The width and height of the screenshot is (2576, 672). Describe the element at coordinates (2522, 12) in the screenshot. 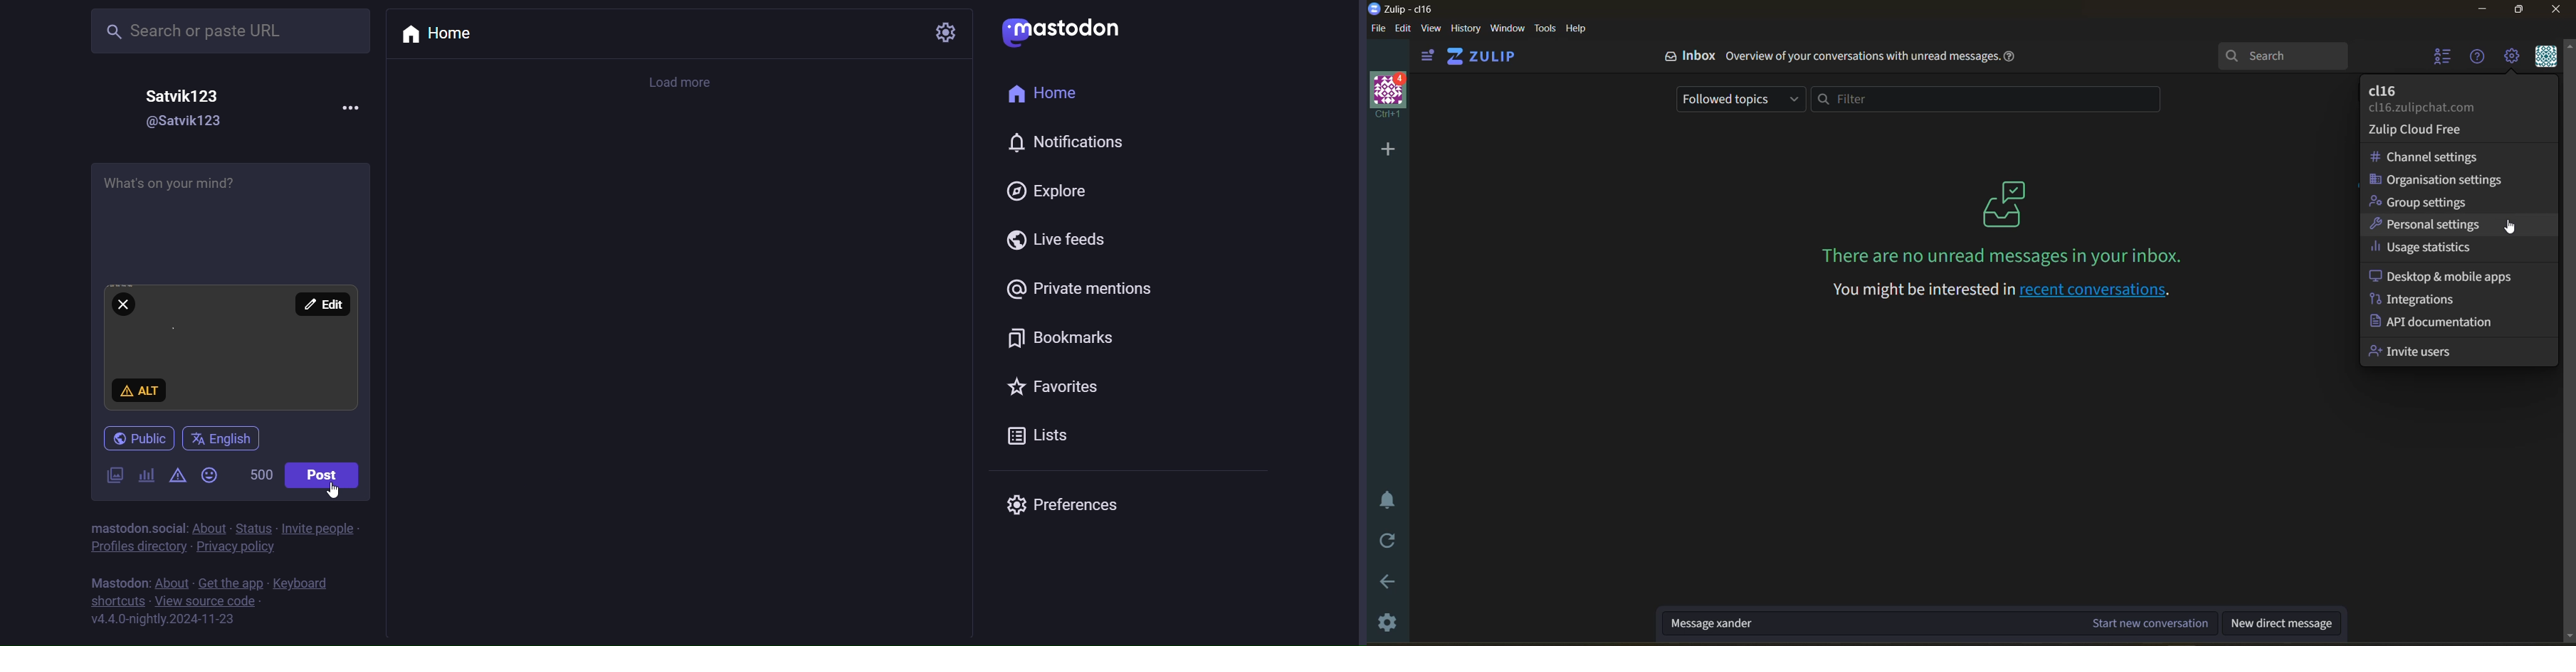

I see `Maximize` at that location.